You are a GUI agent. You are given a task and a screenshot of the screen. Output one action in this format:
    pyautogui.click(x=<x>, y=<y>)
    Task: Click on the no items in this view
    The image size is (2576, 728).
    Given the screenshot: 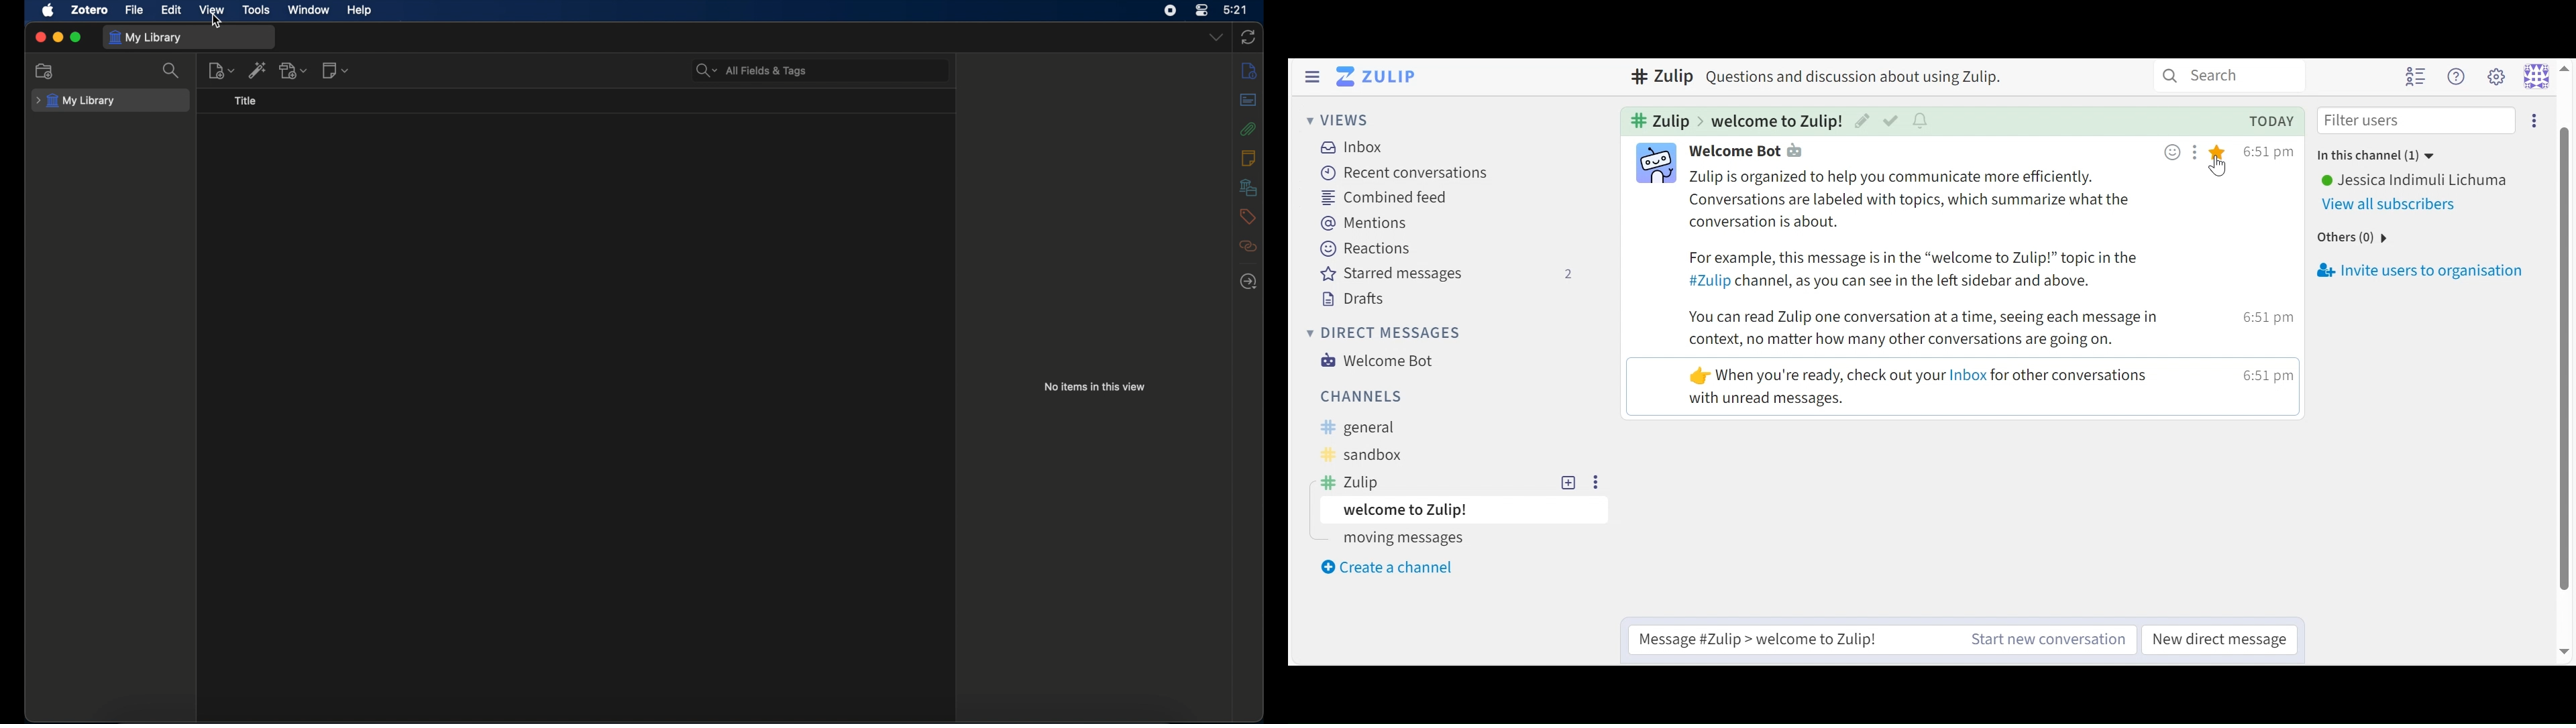 What is the action you would take?
    pyautogui.click(x=1095, y=386)
    